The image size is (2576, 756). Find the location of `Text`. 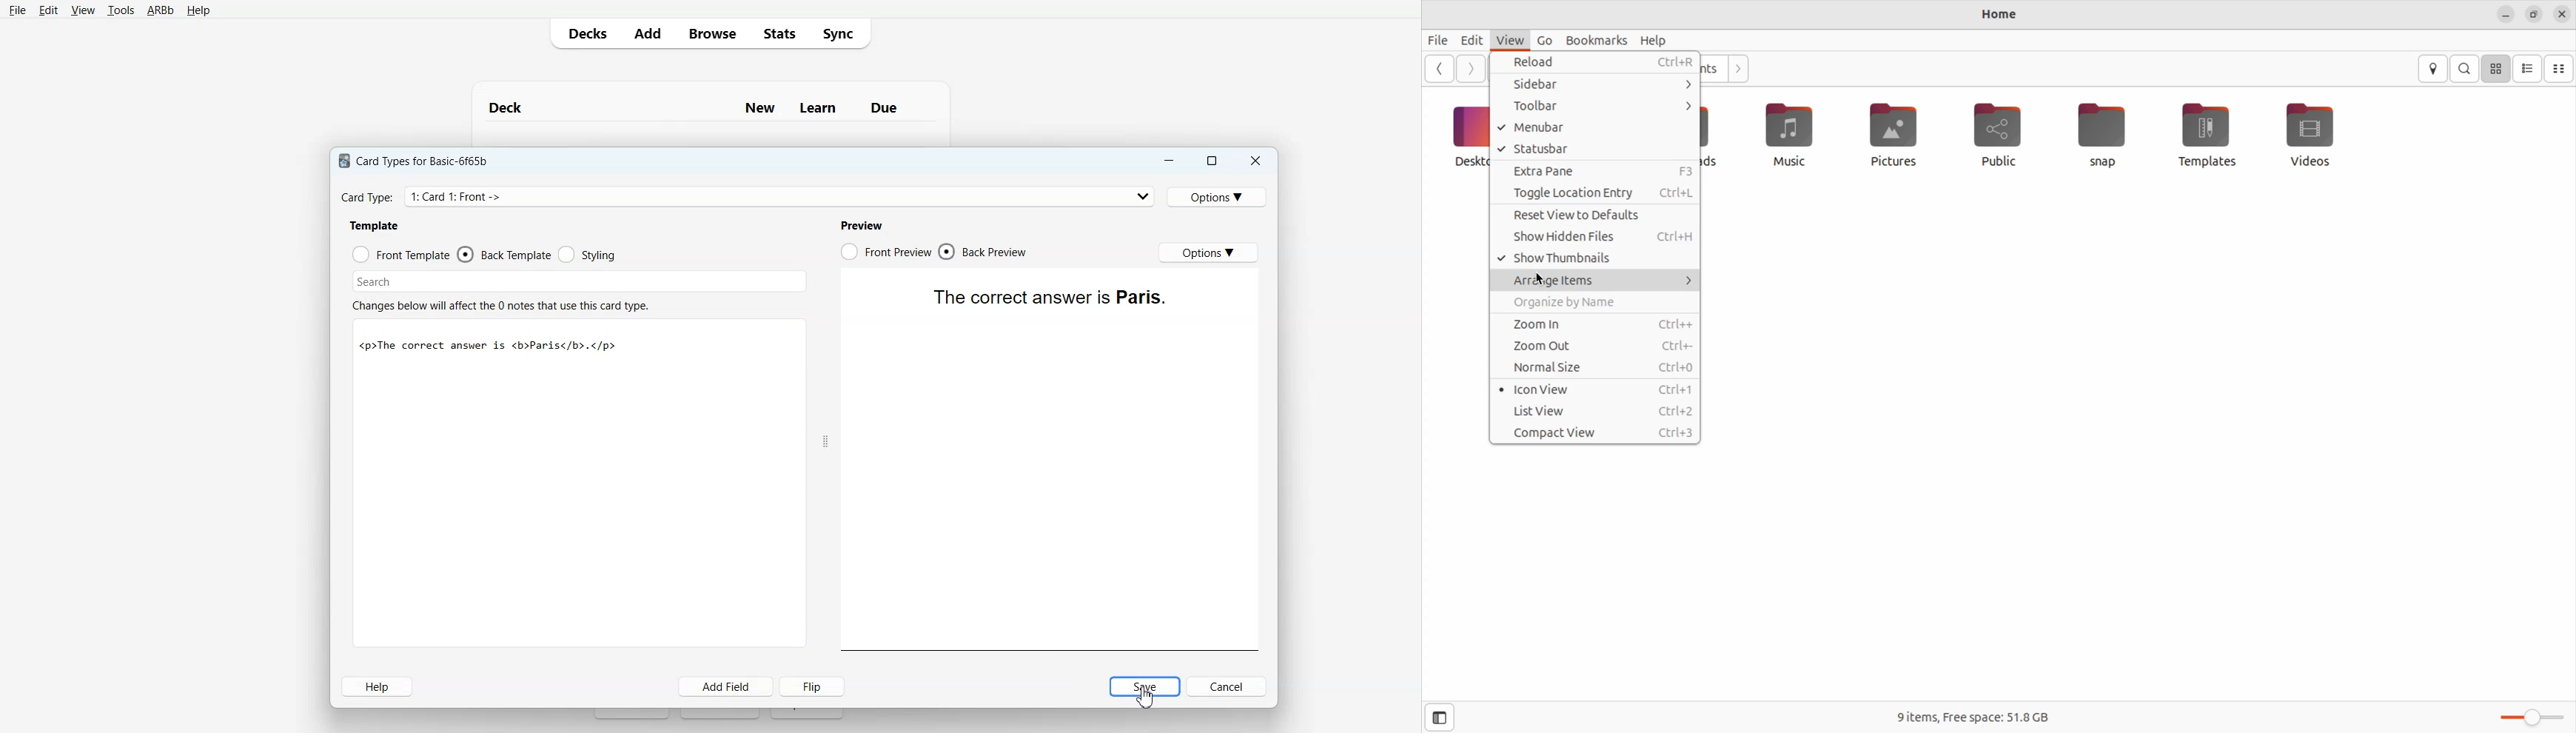

Text is located at coordinates (489, 347).